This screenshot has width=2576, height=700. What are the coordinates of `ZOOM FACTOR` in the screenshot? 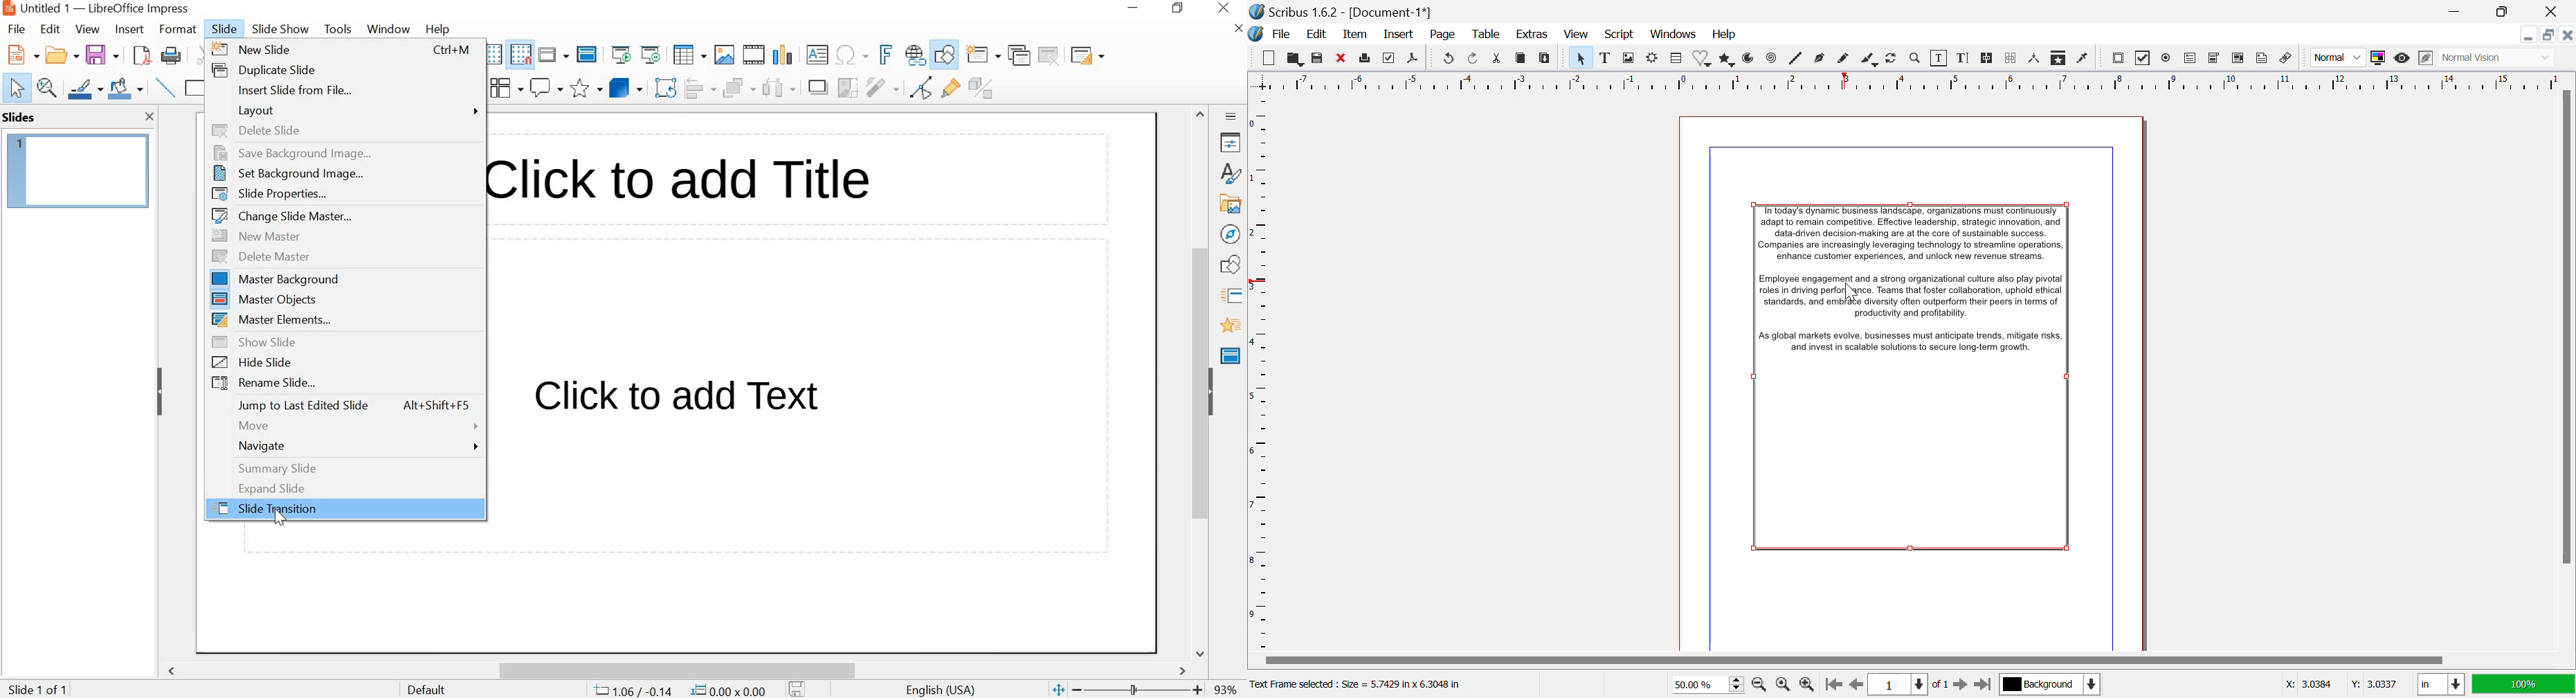 It's located at (1227, 692).